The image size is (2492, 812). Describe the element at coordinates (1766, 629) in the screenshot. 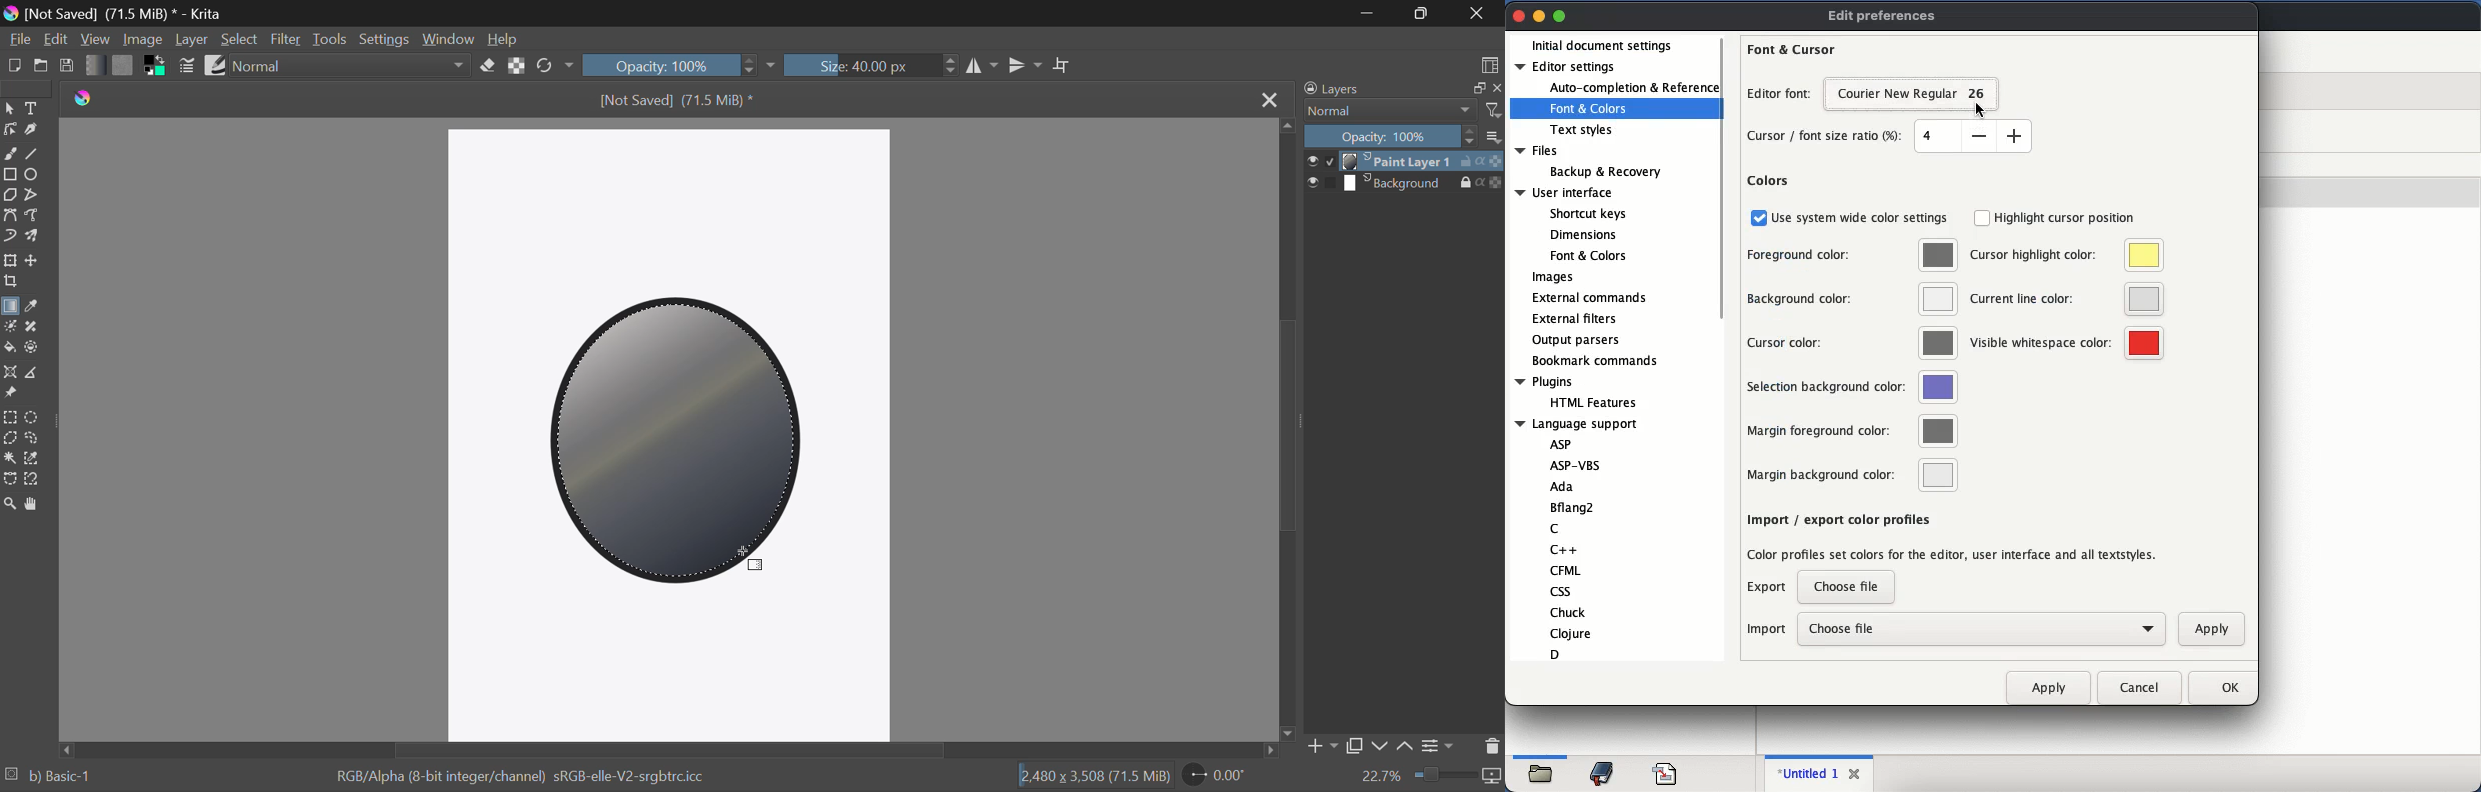

I see `import` at that location.